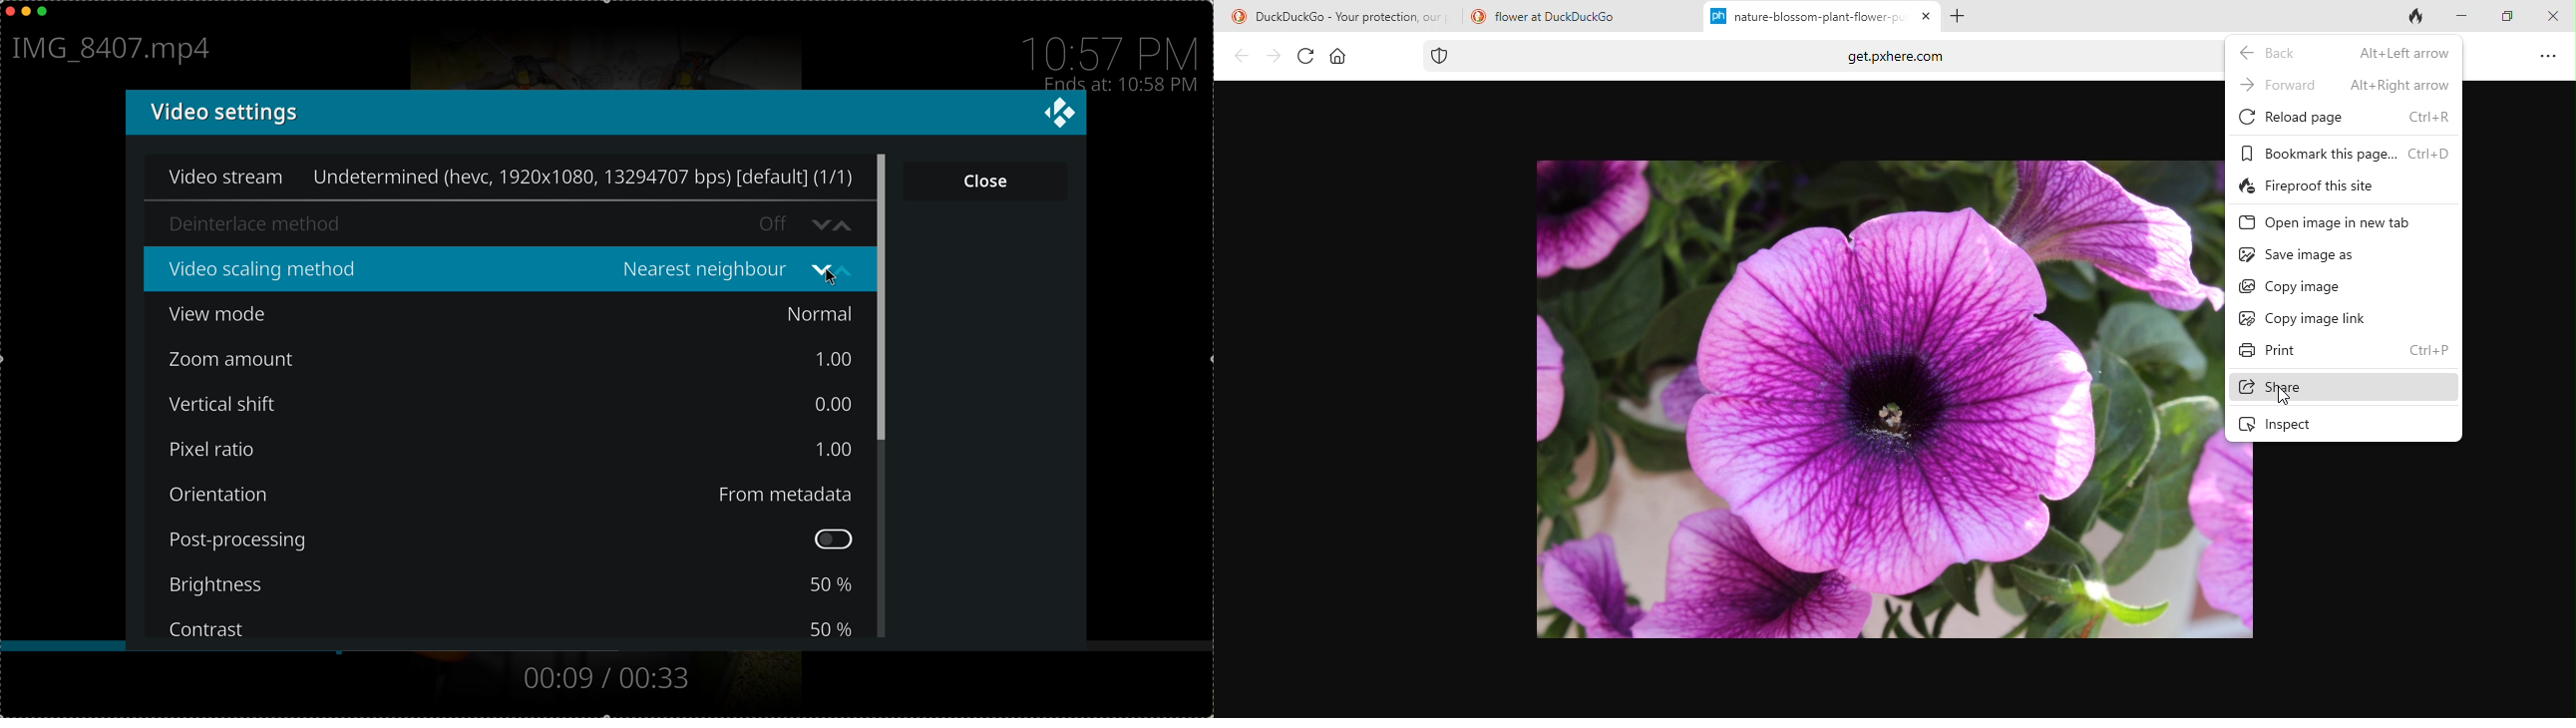 This screenshot has height=728, width=2576. What do you see at coordinates (8, 10) in the screenshot?
I see `close ` at bounding box center [8, 10].